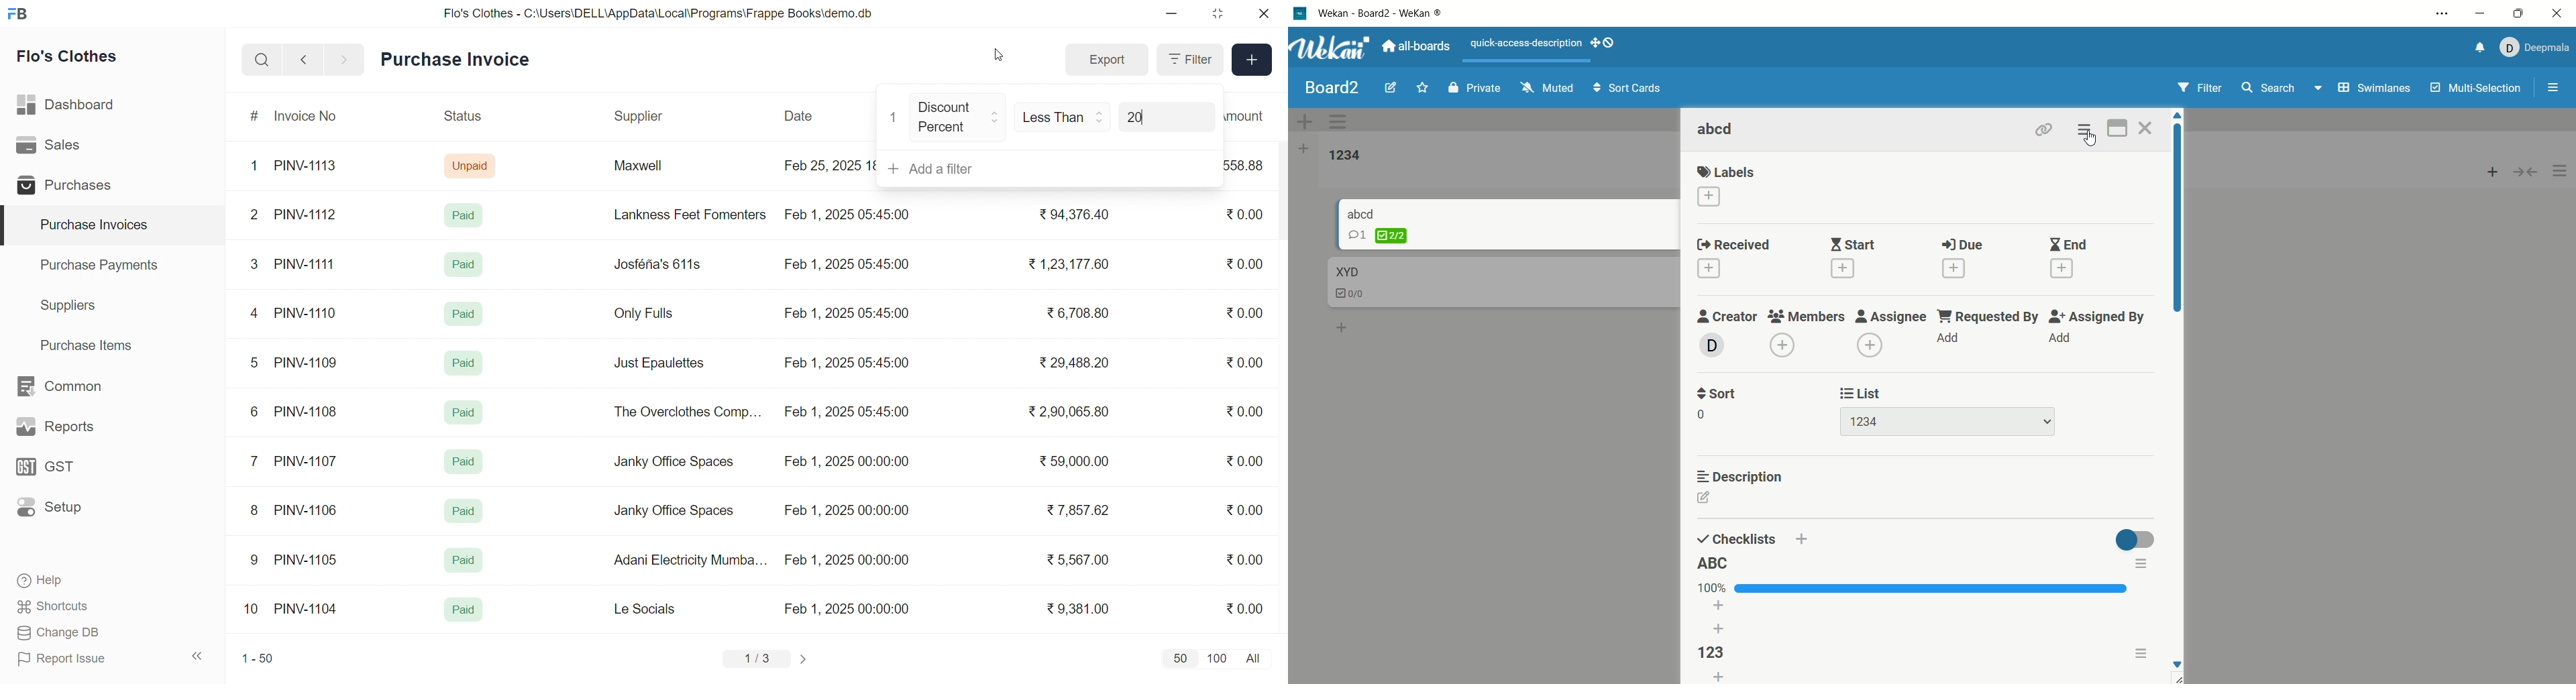 The width and height of the screenshot is (2576, 700). What do you see at coordinates (800, 116) in the screenshot?
I see `Date` at bounding box center [800, 116].